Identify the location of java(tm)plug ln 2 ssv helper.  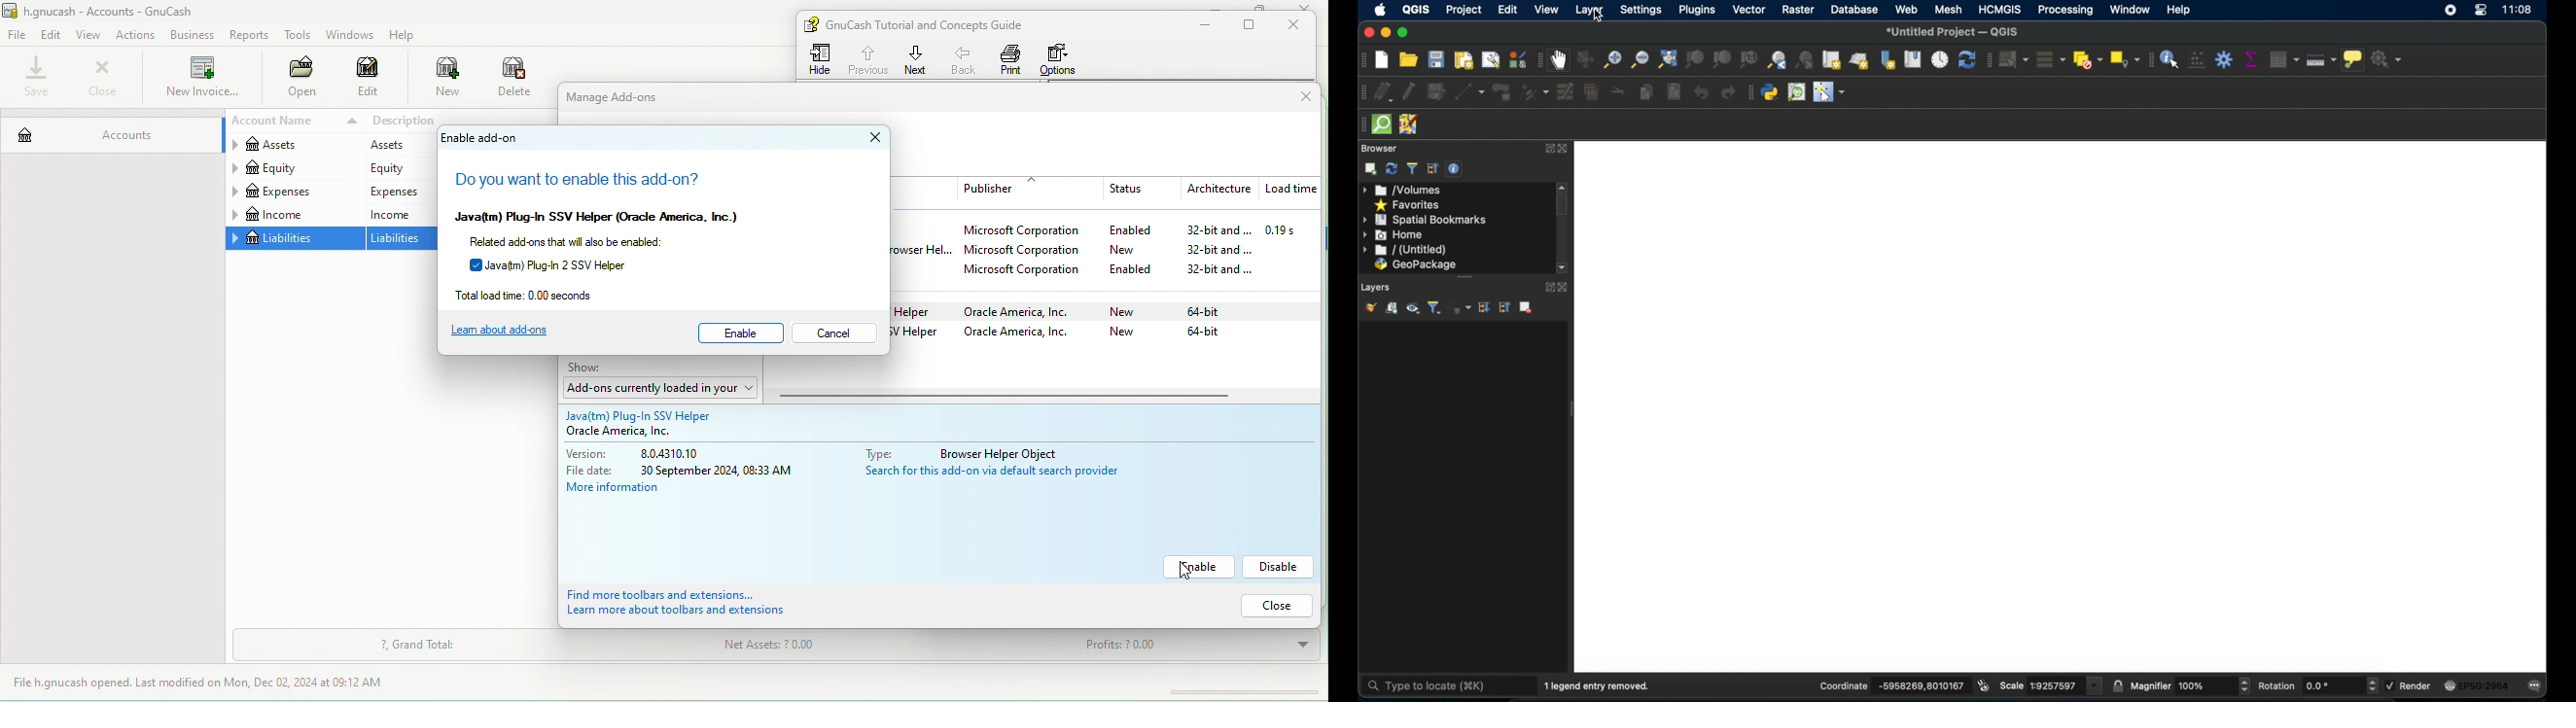
(573, 265).